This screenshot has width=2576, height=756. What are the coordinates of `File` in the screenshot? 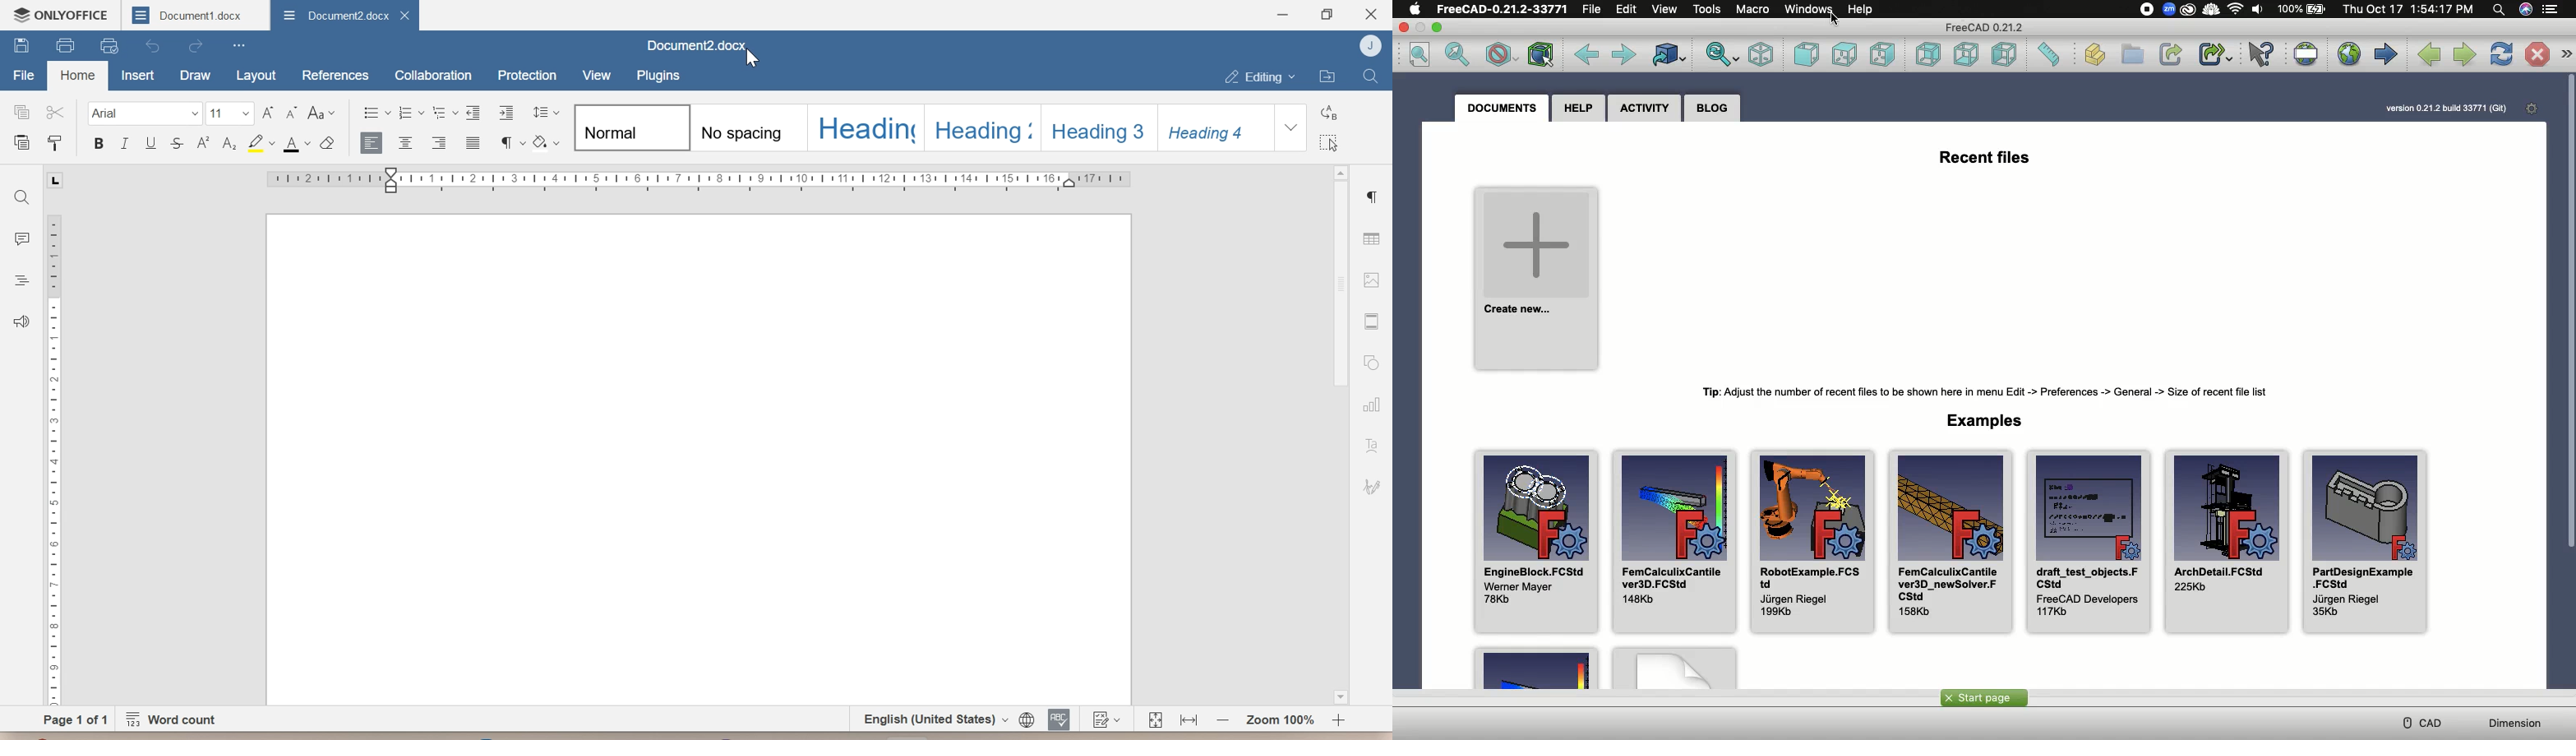 It's located at (25, 72).